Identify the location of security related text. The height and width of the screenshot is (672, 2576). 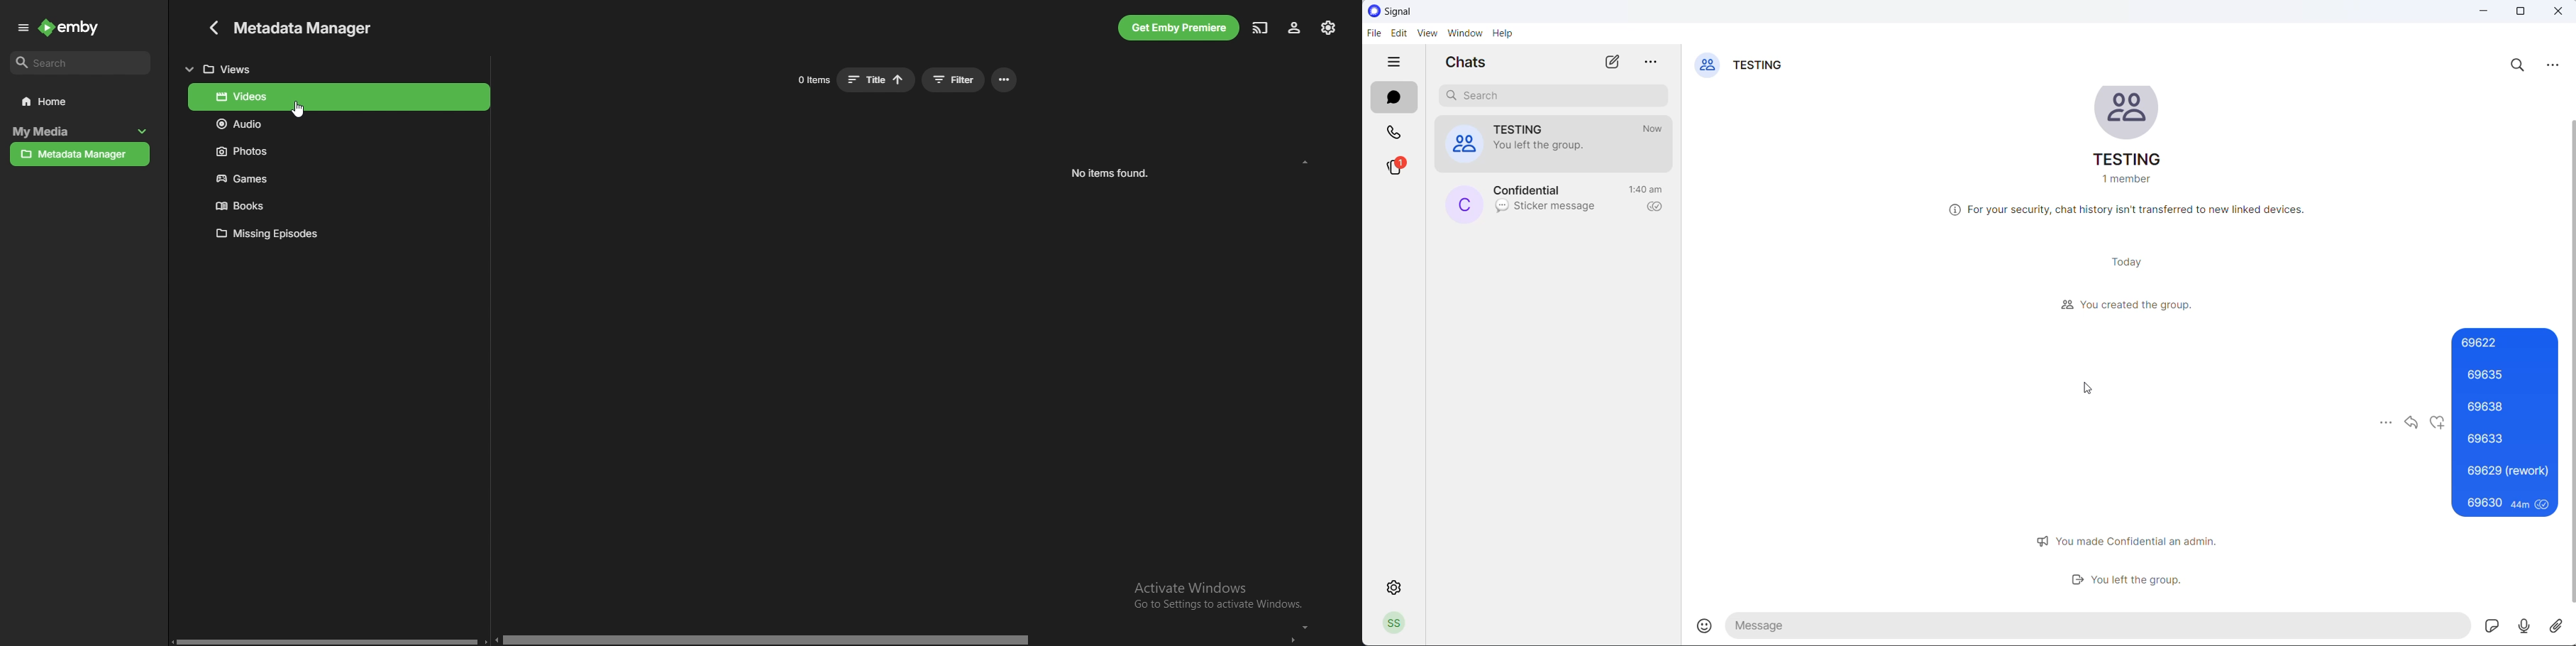
(2134, 214).